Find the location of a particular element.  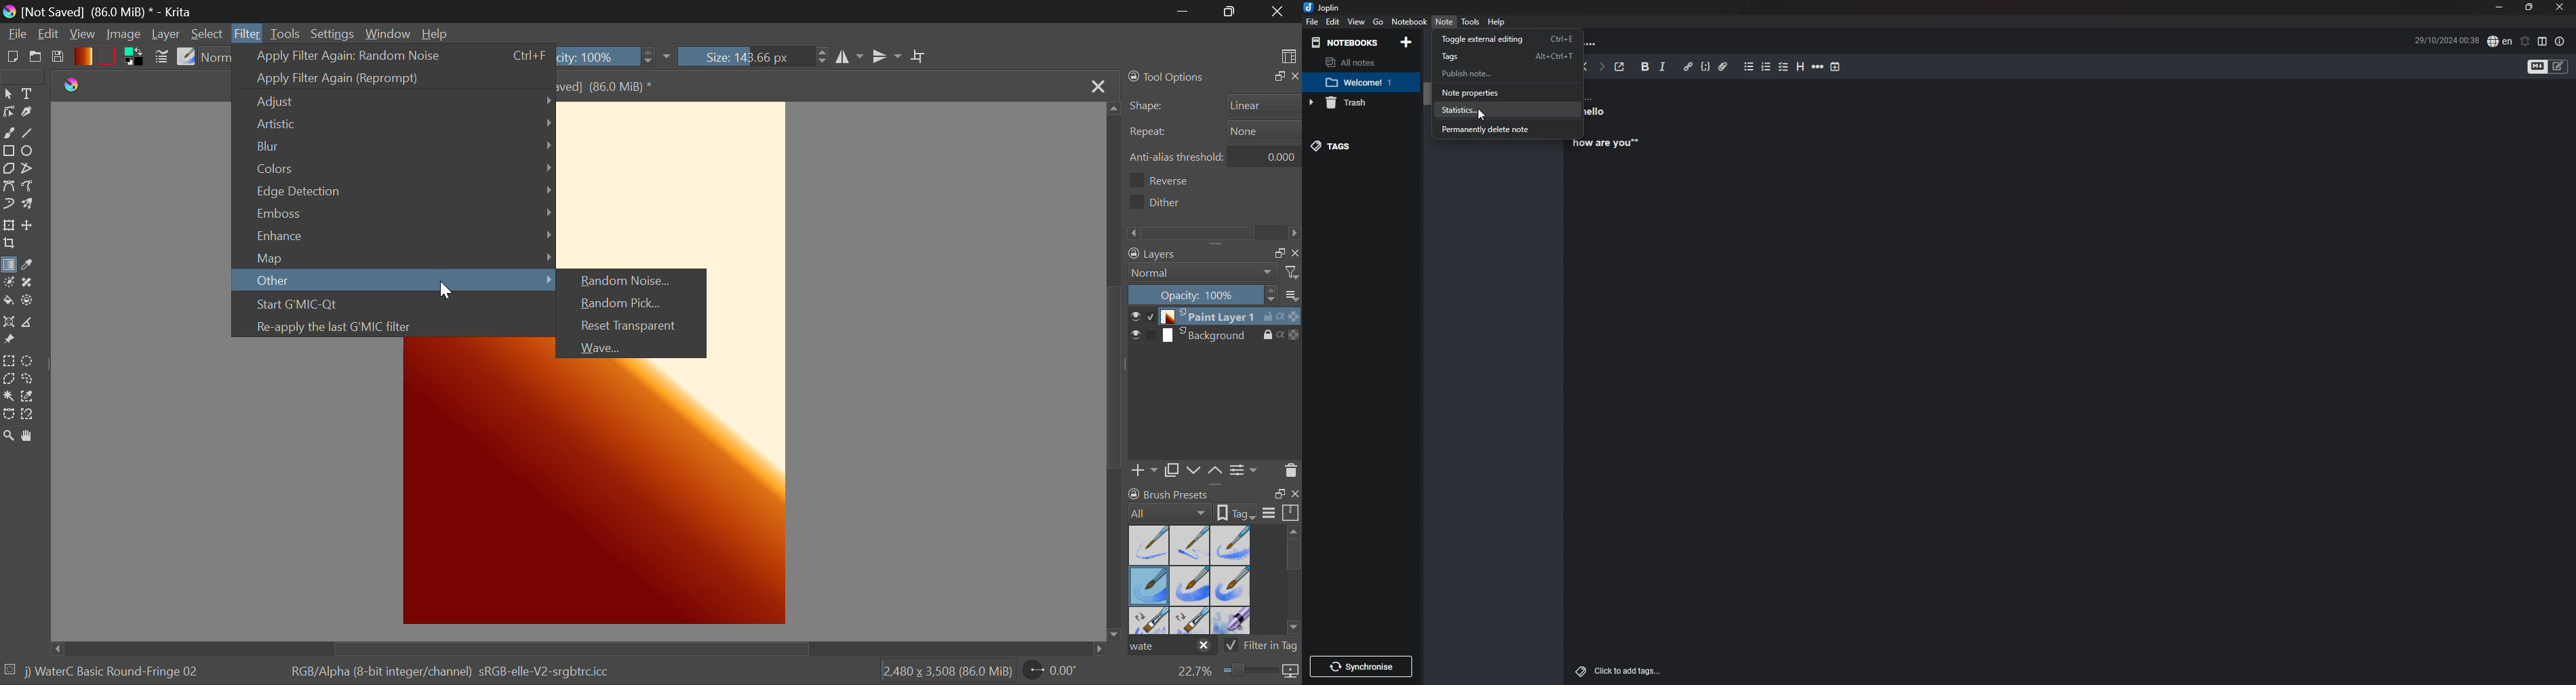

File is located at coordinates (1313, 21).